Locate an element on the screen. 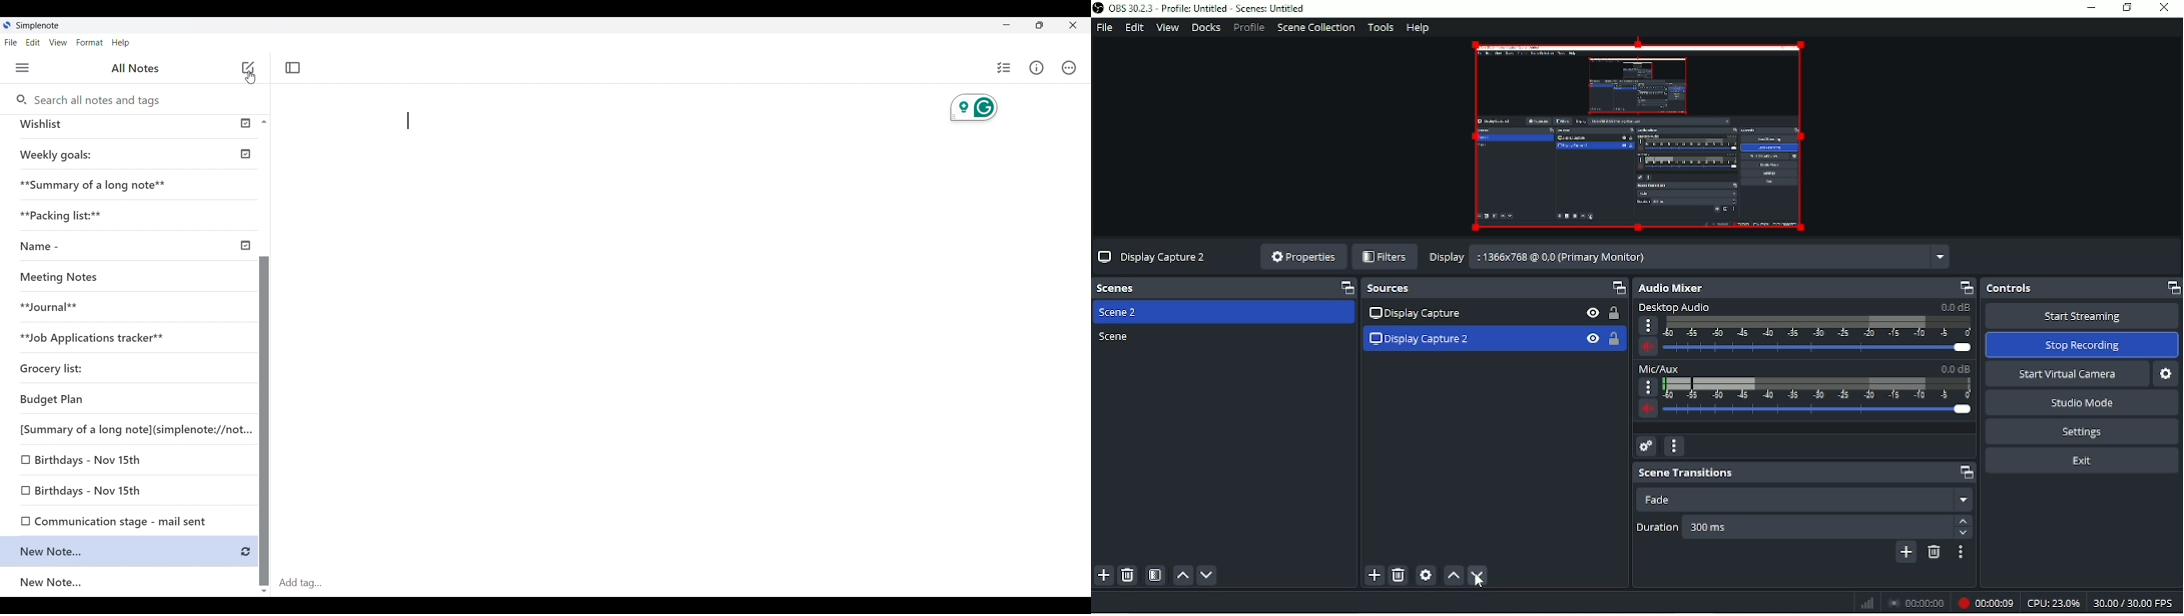 The height and width of the screenshot is (616, 2184). Scene transitions is located at coordinates (1805, 472).